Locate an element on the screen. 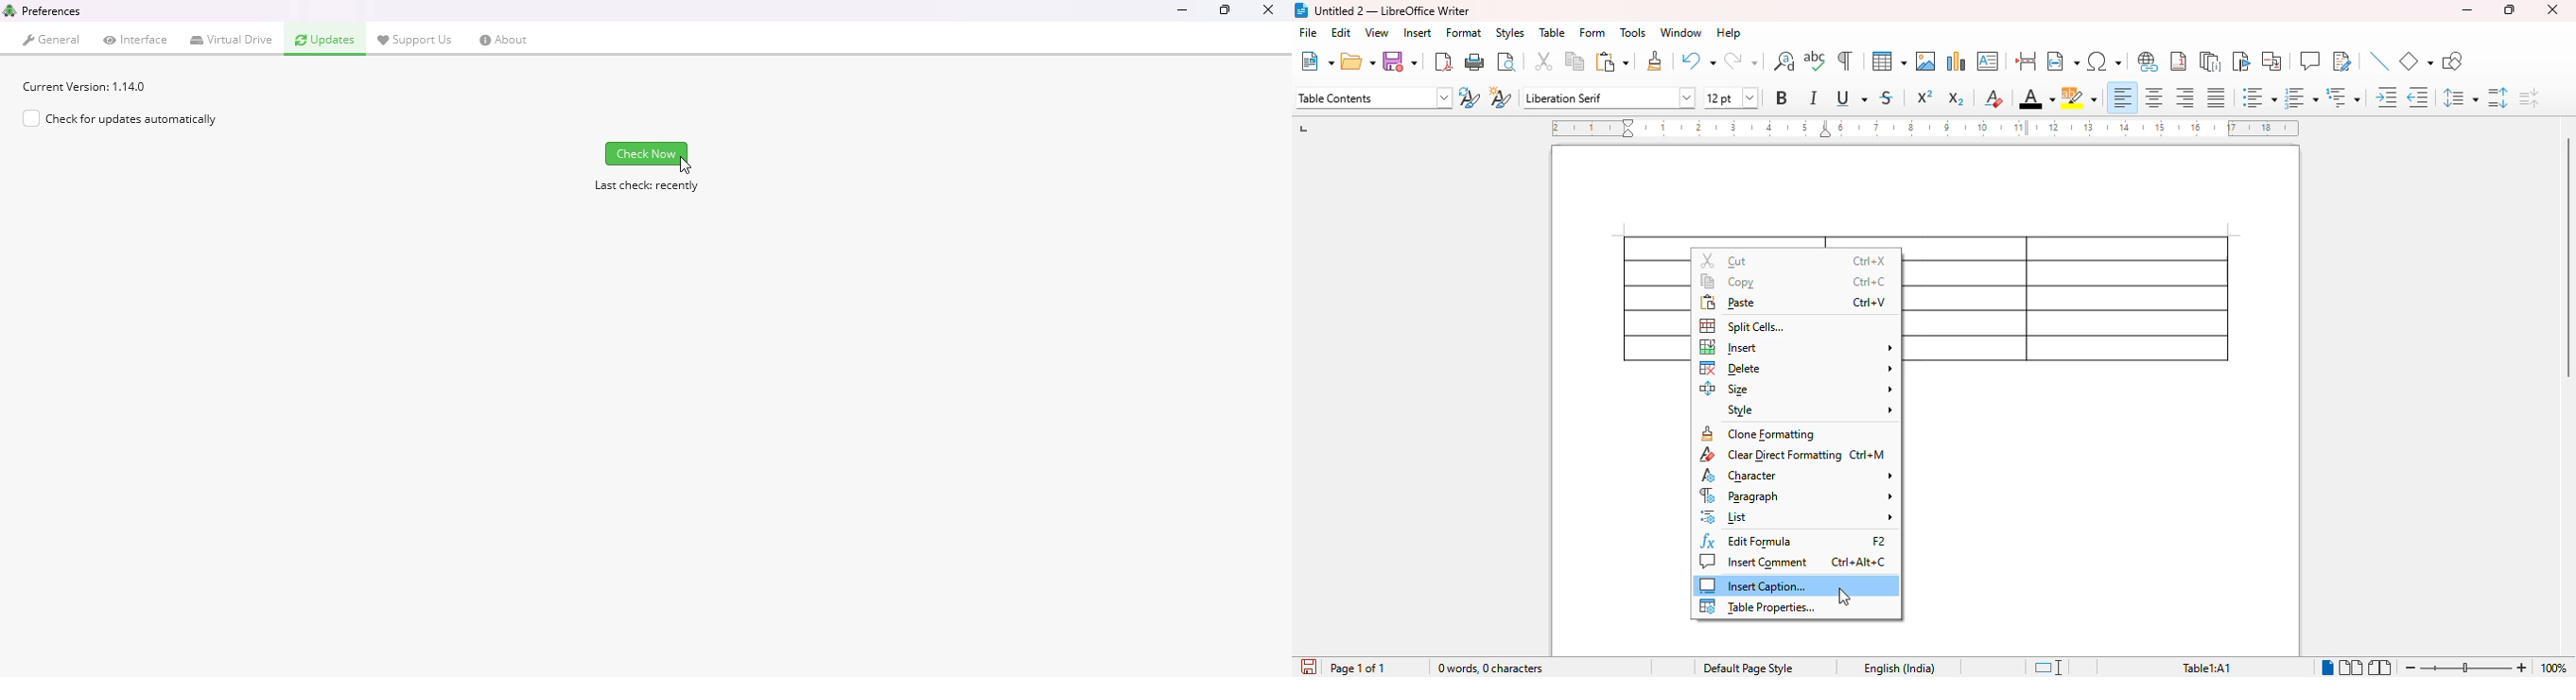 Image resolution: width=2576 pixels, height=700 pixels. clone formatting is located at coordinates (1656, 60).